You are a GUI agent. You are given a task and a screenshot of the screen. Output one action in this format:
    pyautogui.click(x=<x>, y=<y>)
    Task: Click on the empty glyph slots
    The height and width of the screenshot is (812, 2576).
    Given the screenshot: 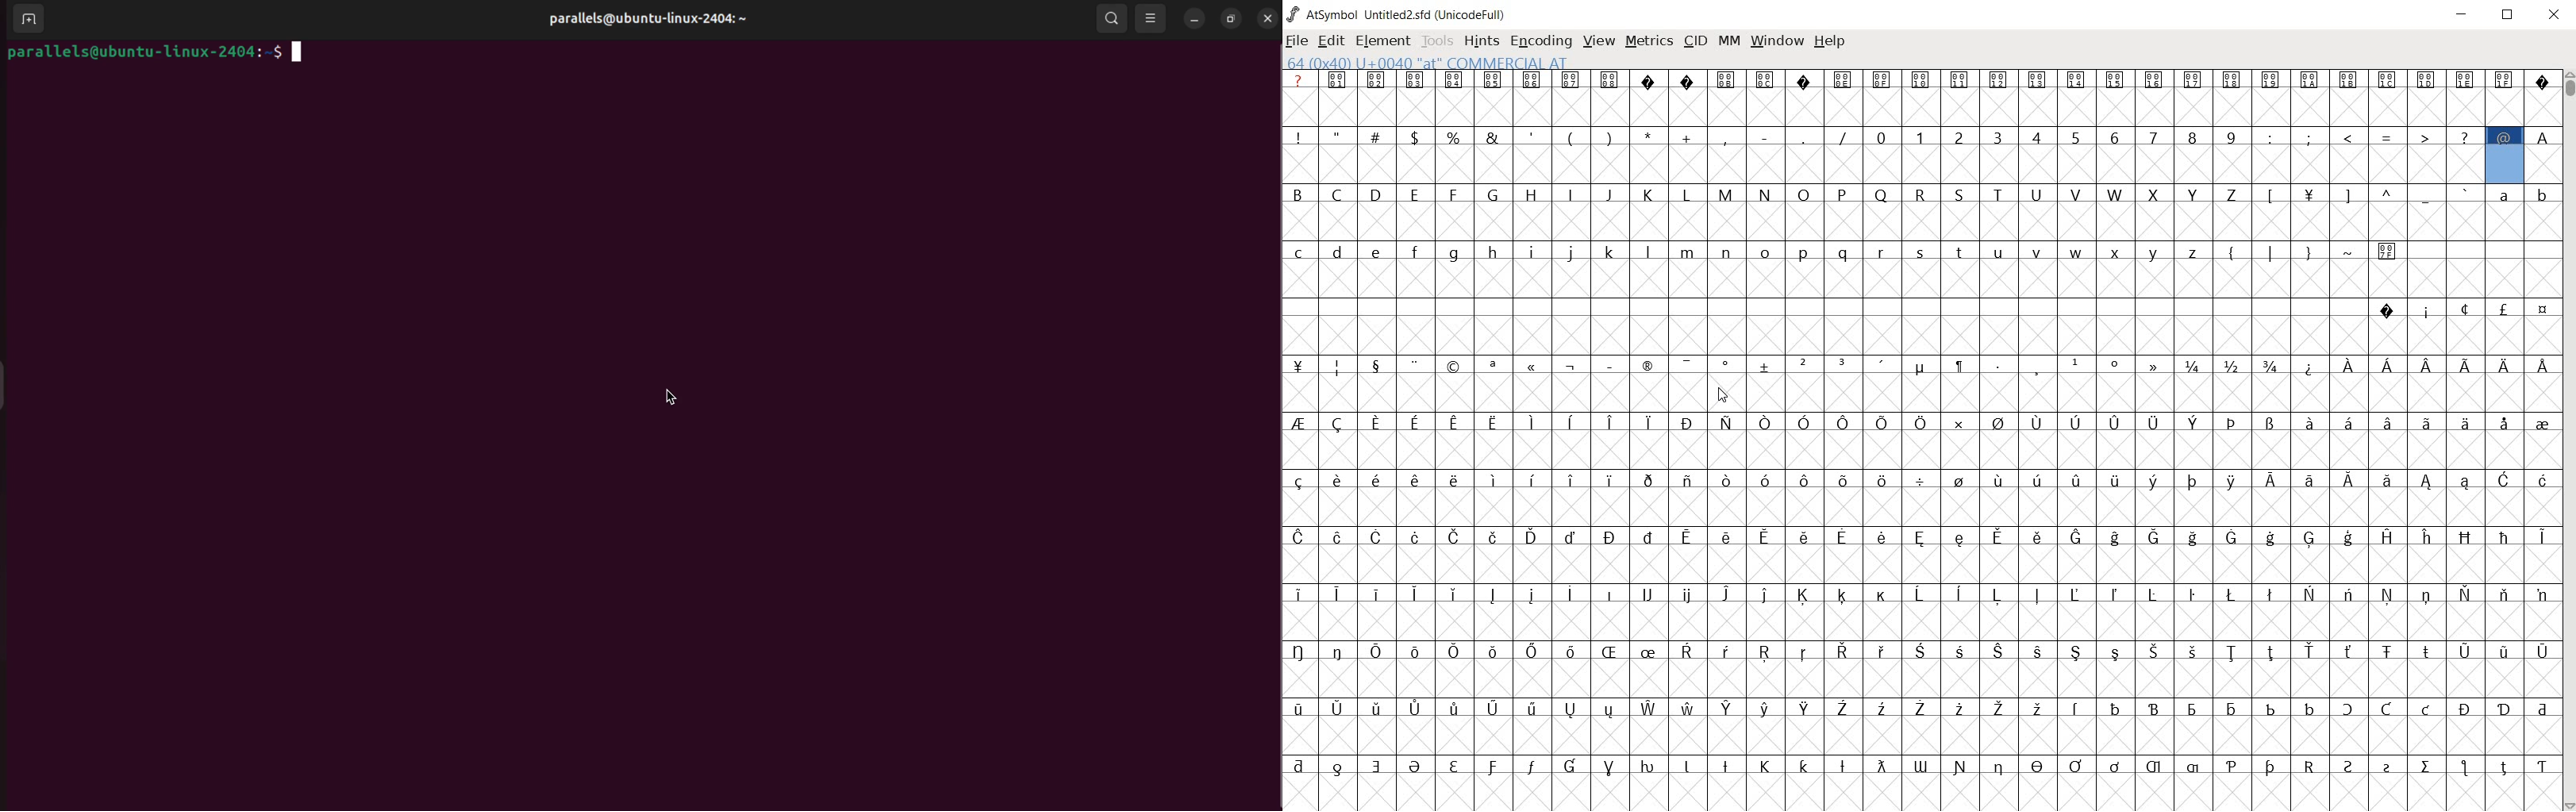 What is the action you would take?
    pyautogui.click(x=1924, y=563)
    